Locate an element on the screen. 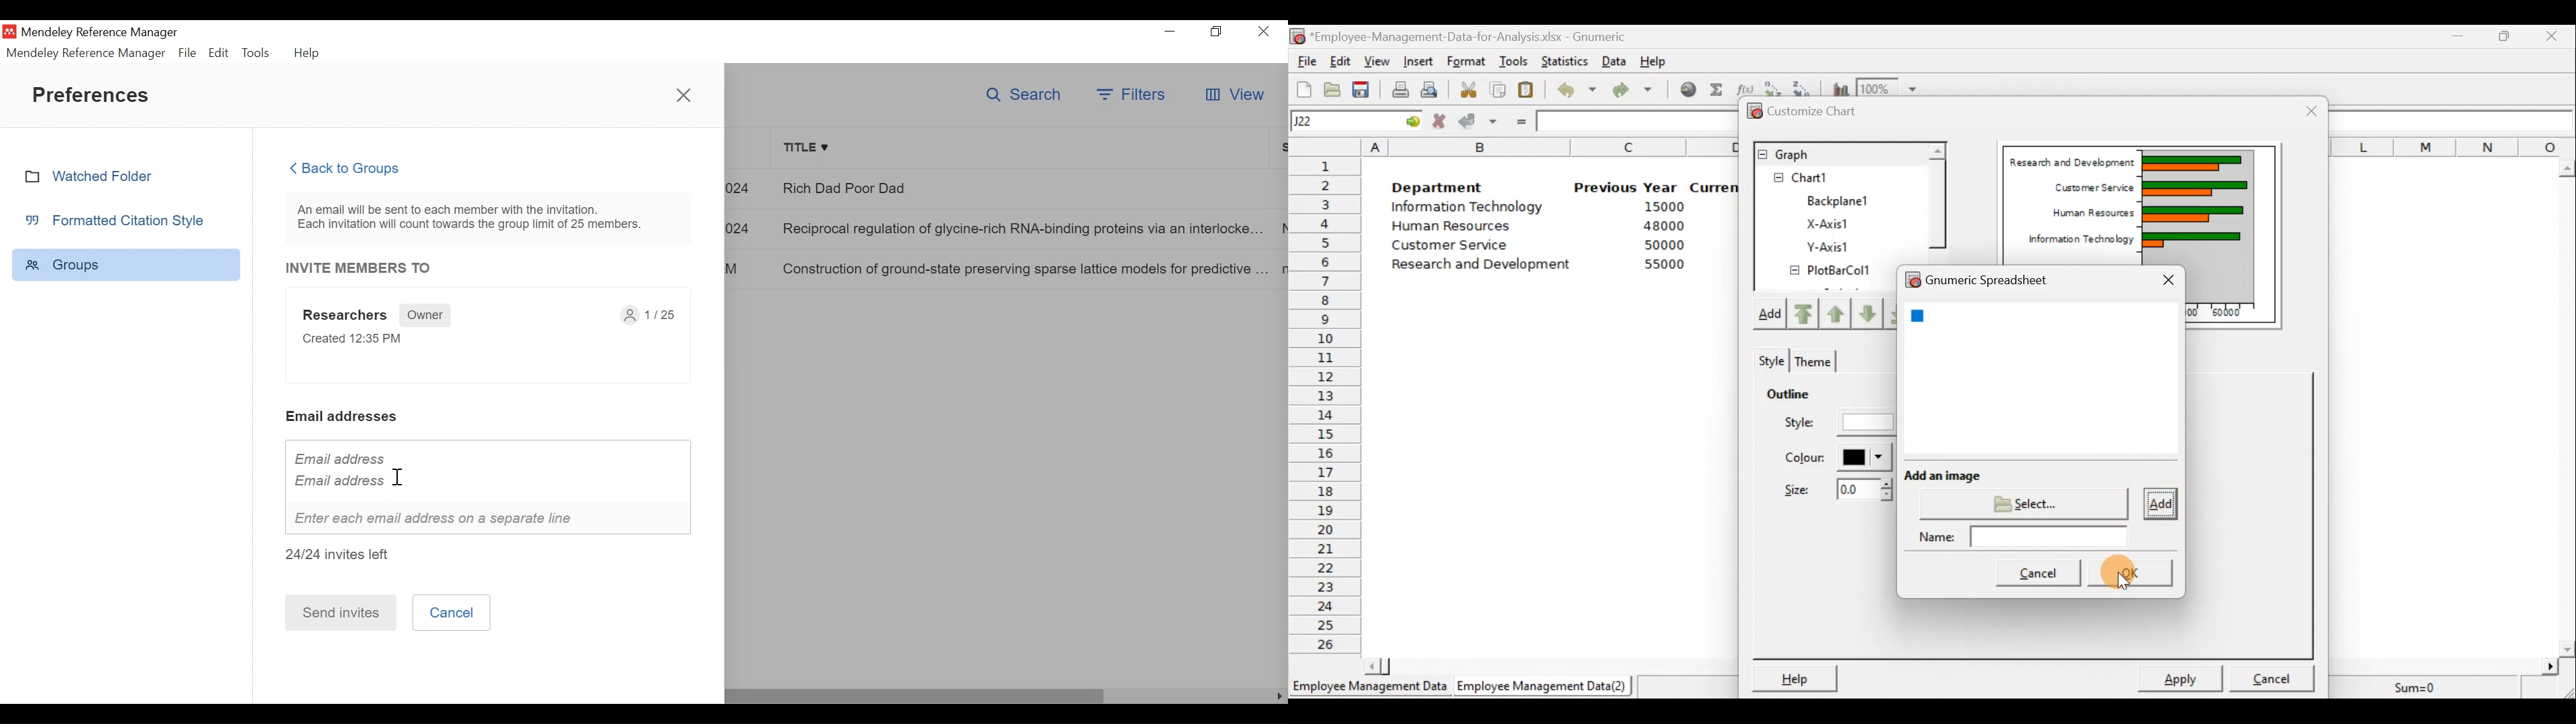 Image resolution: width=2576 pixels, height=728 pixels. Close is located at coordinates (1265, 31).